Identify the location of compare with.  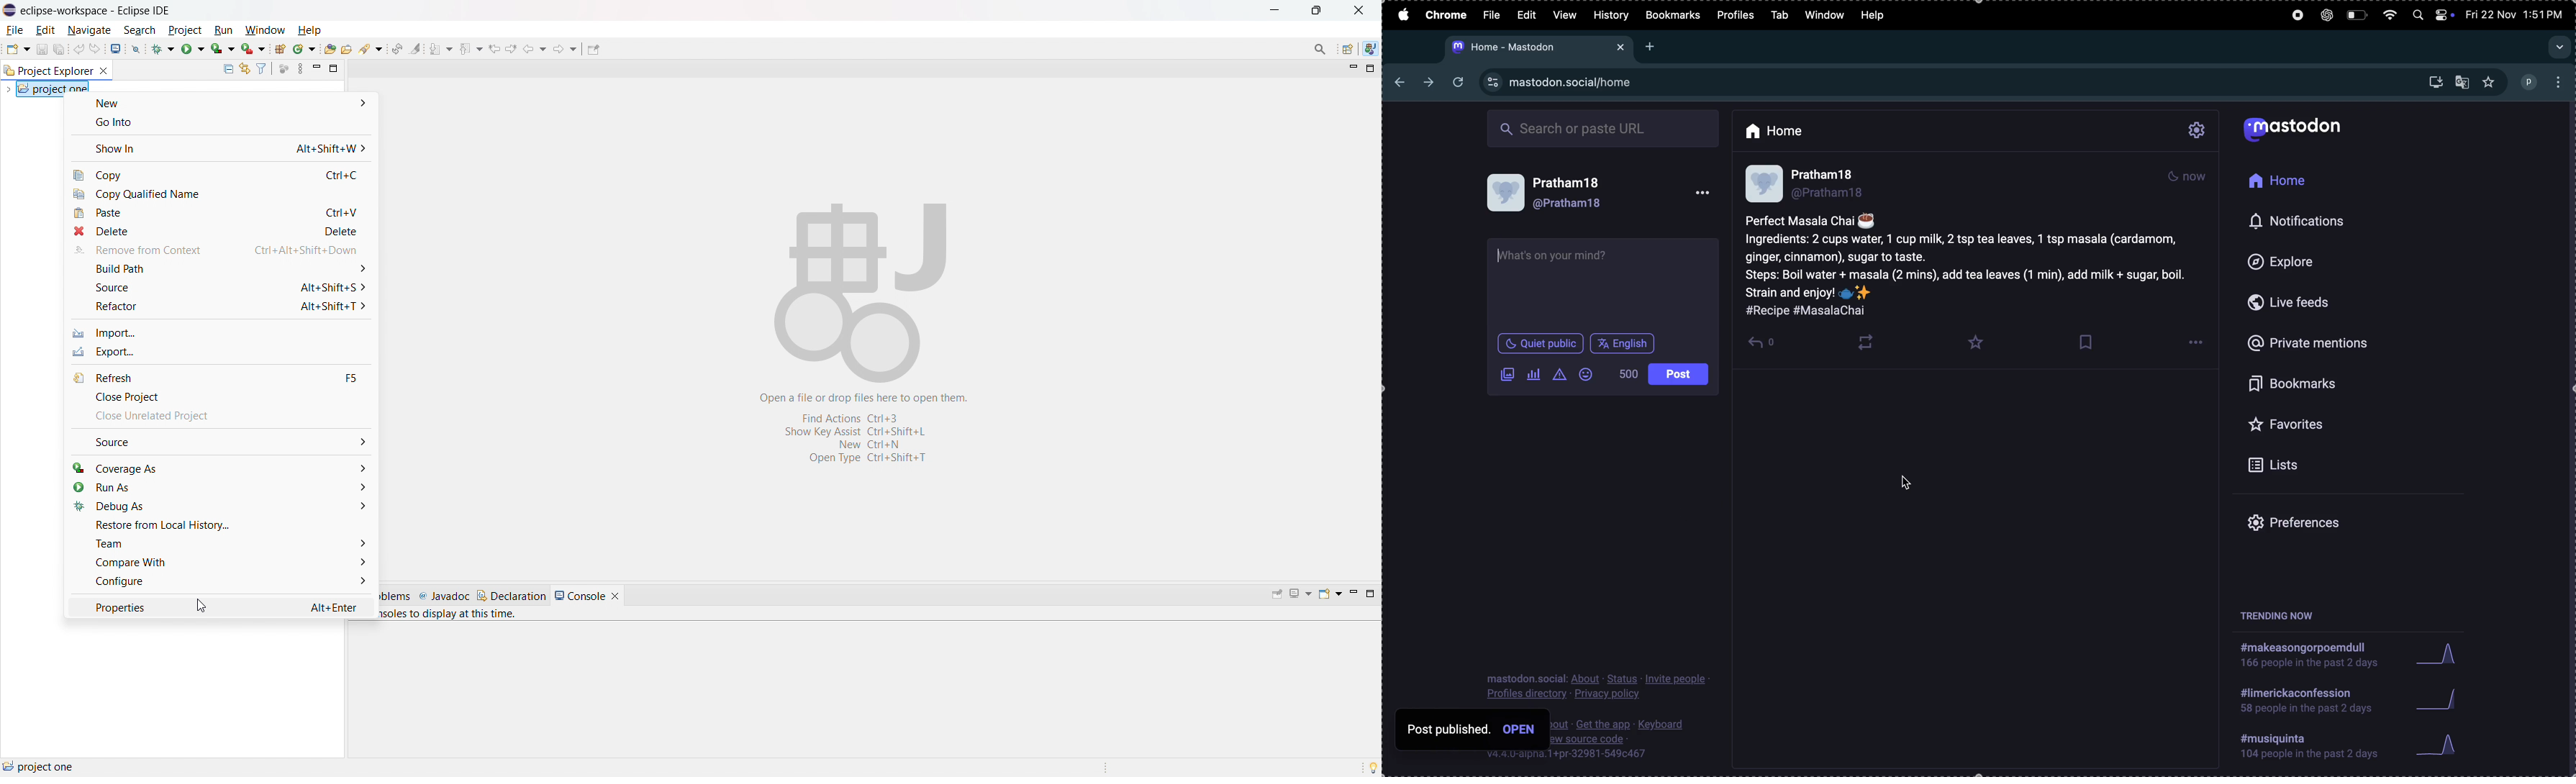
(219, 562).